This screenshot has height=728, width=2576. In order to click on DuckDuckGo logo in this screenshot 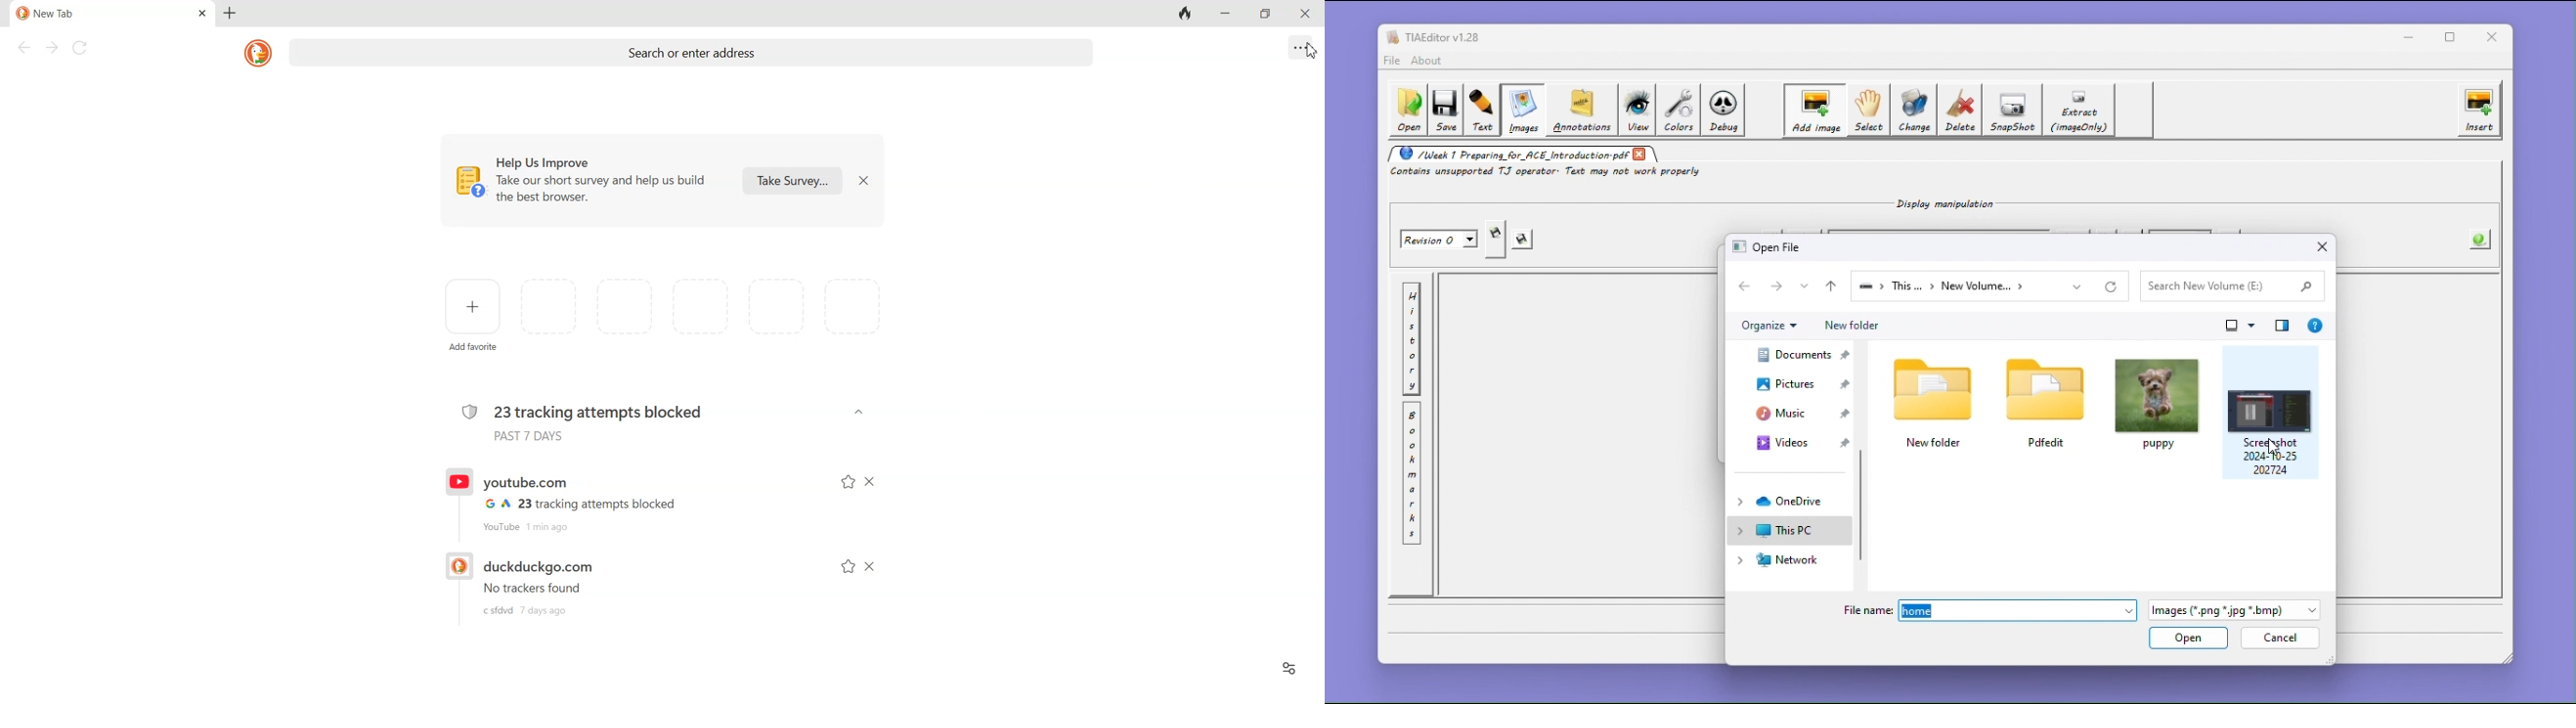, I will do `click(259, 52)`.